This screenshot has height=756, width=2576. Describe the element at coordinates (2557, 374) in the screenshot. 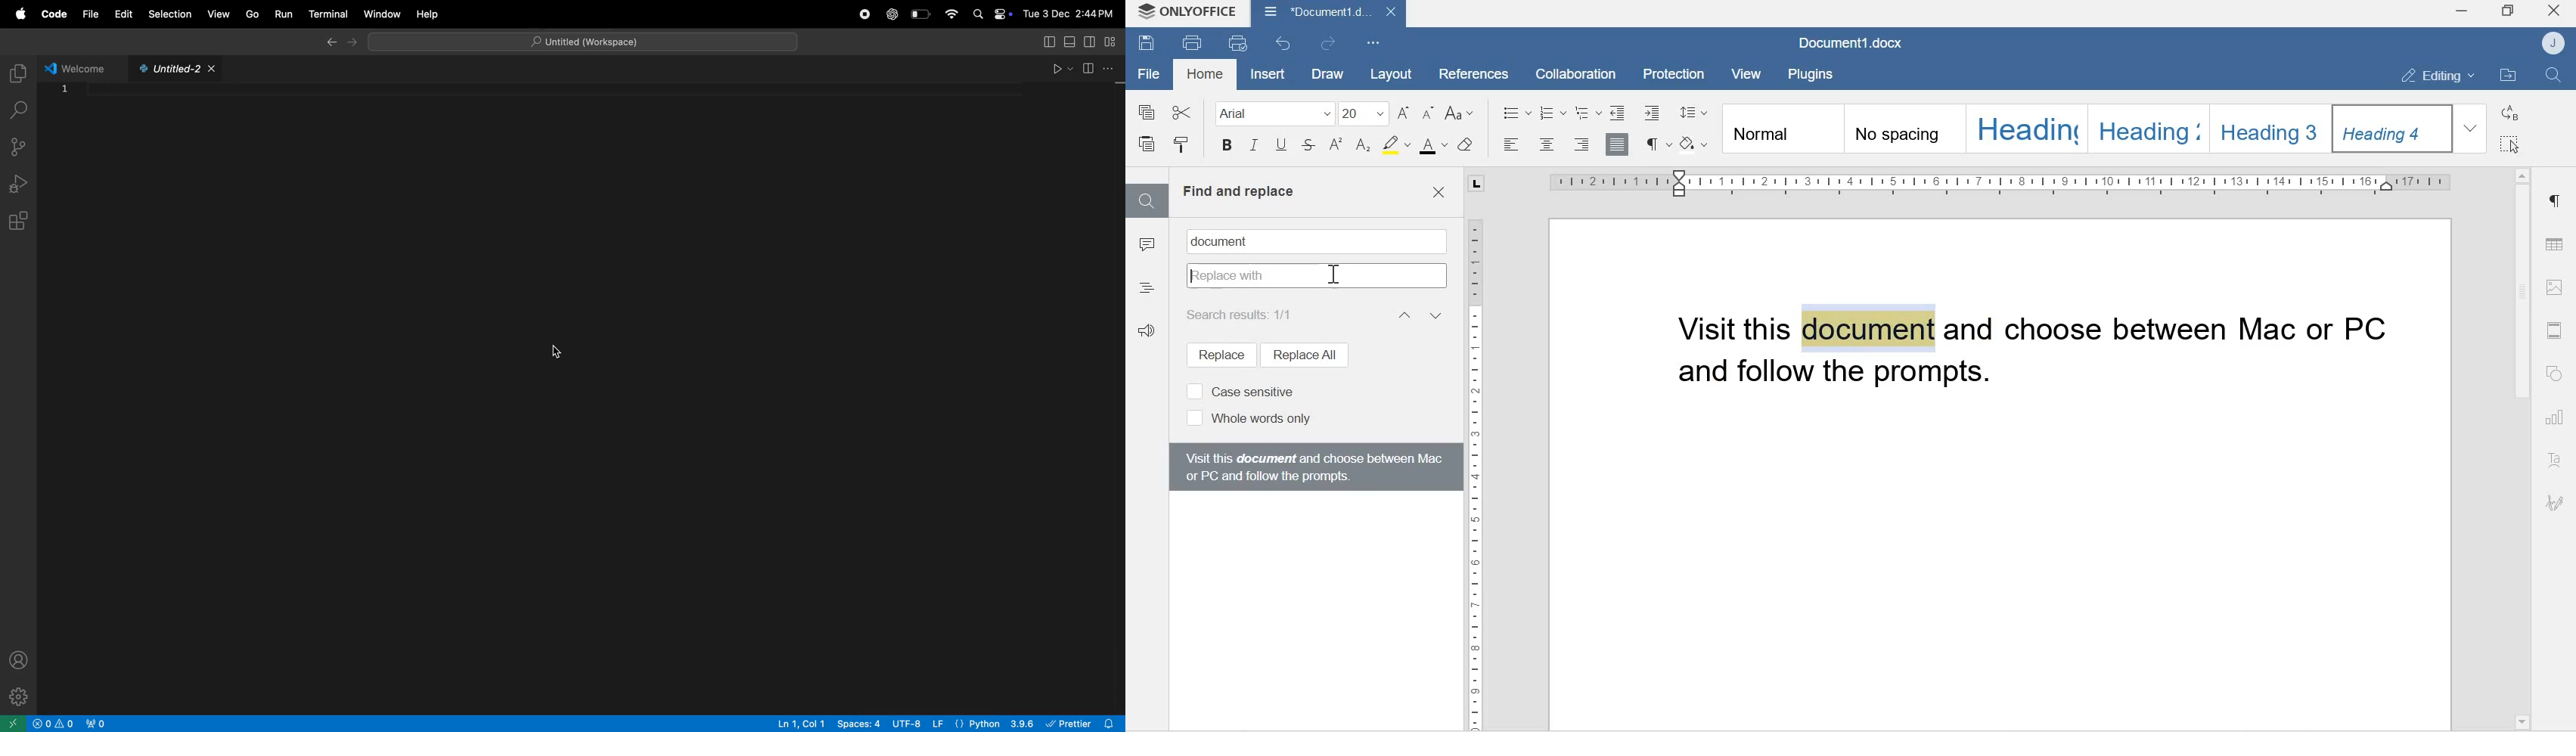

I see `Shapes` at that location.